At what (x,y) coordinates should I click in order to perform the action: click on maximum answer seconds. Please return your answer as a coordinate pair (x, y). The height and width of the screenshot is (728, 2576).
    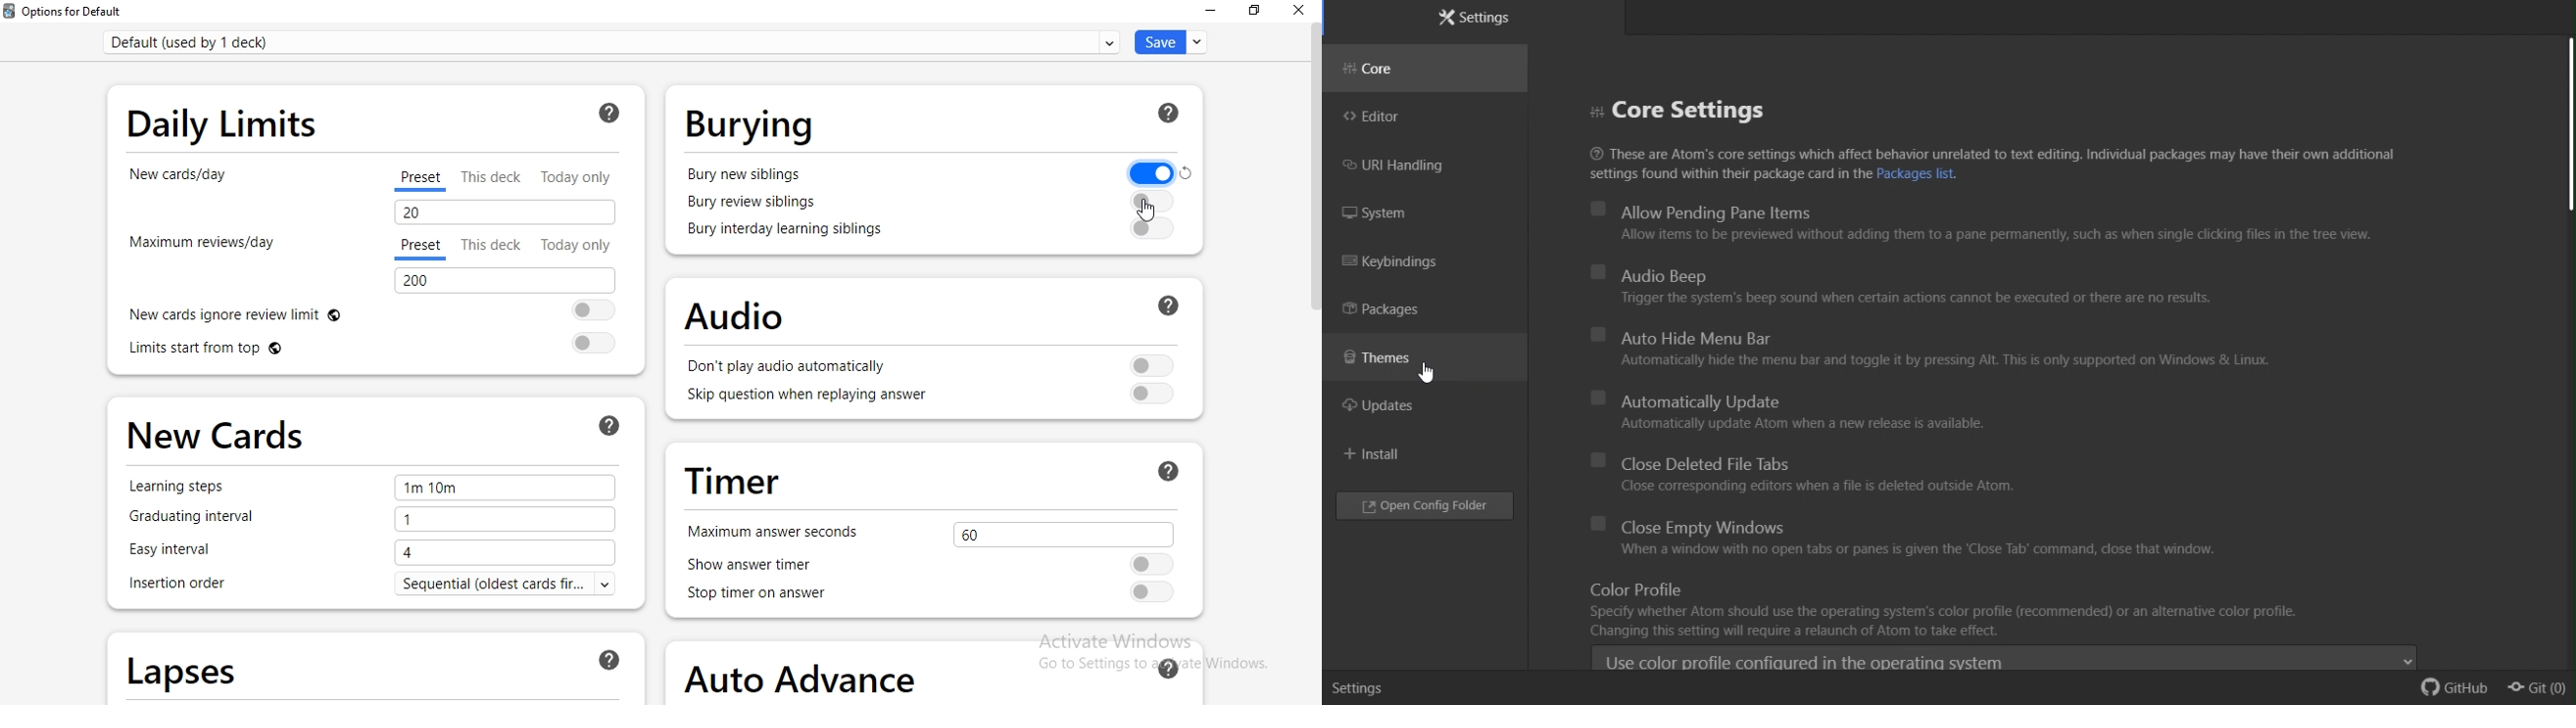
    Looking at the image, I should click on (772, 532).